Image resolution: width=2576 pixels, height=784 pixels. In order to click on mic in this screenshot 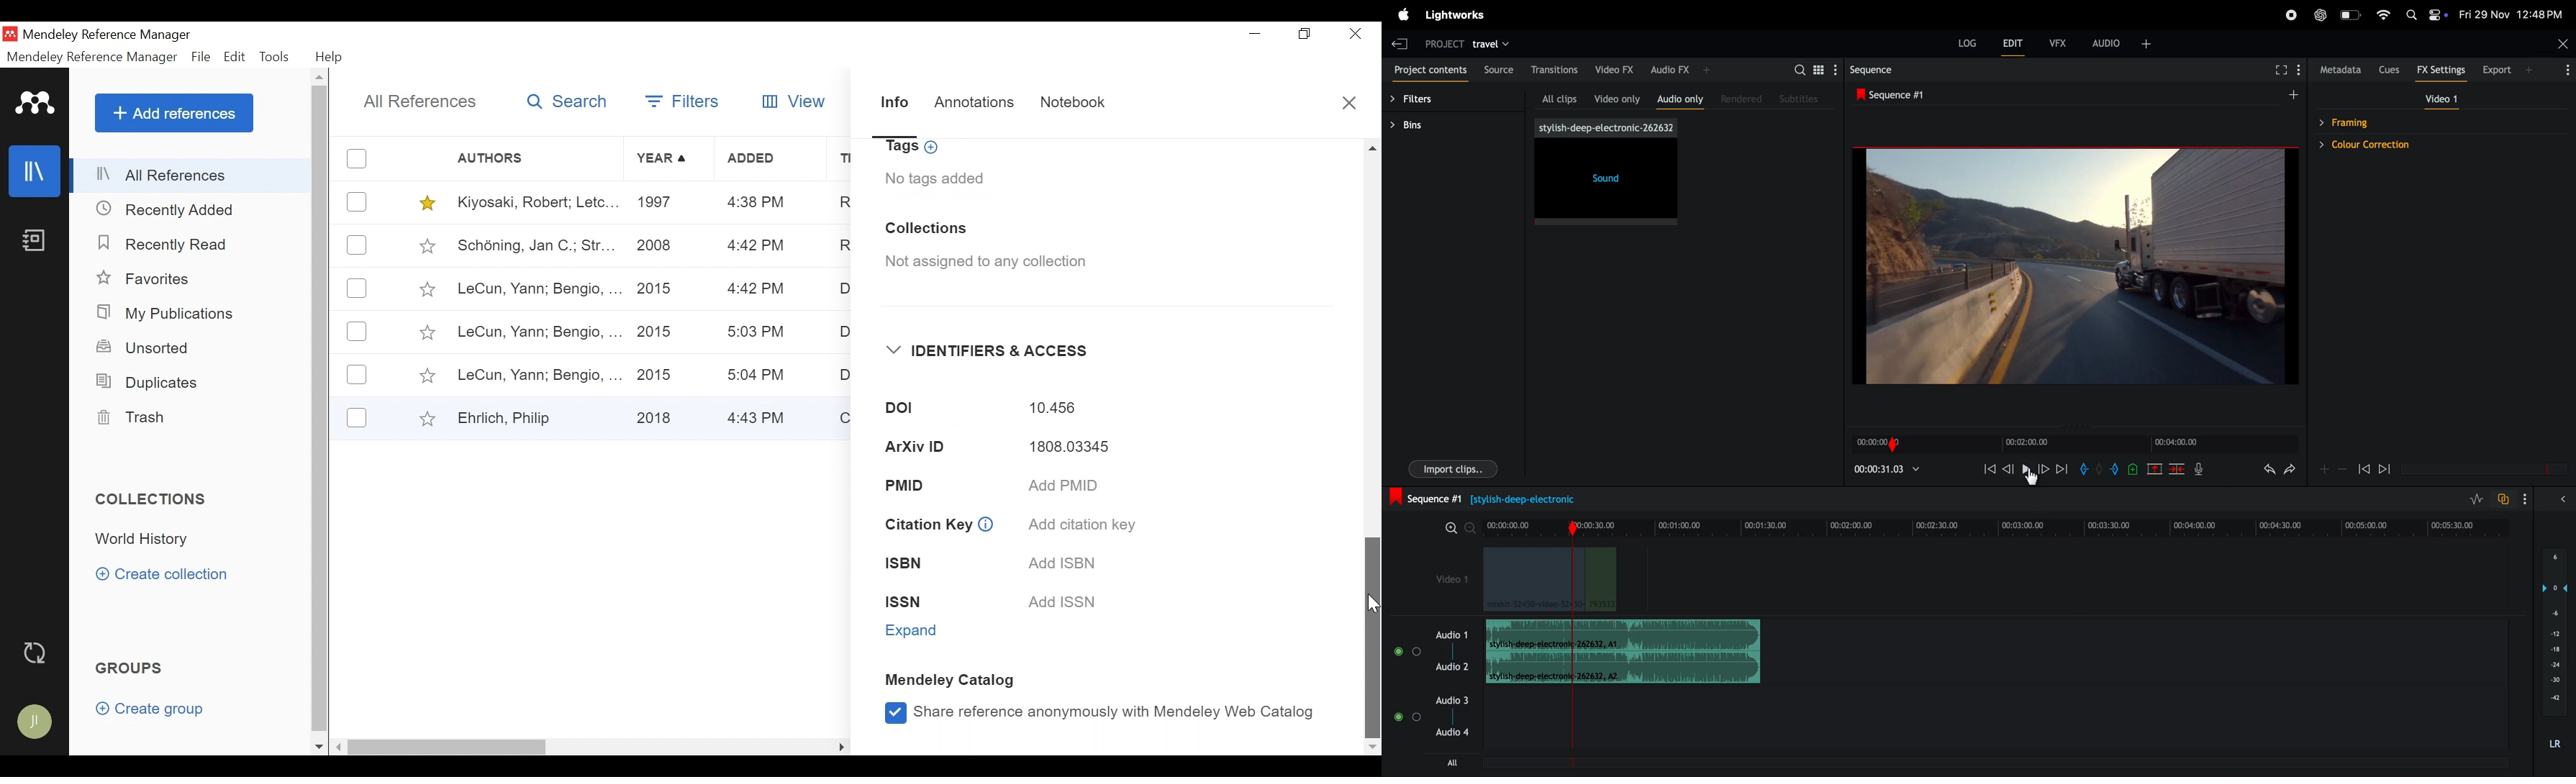, I will do `click(2204, 471)`.